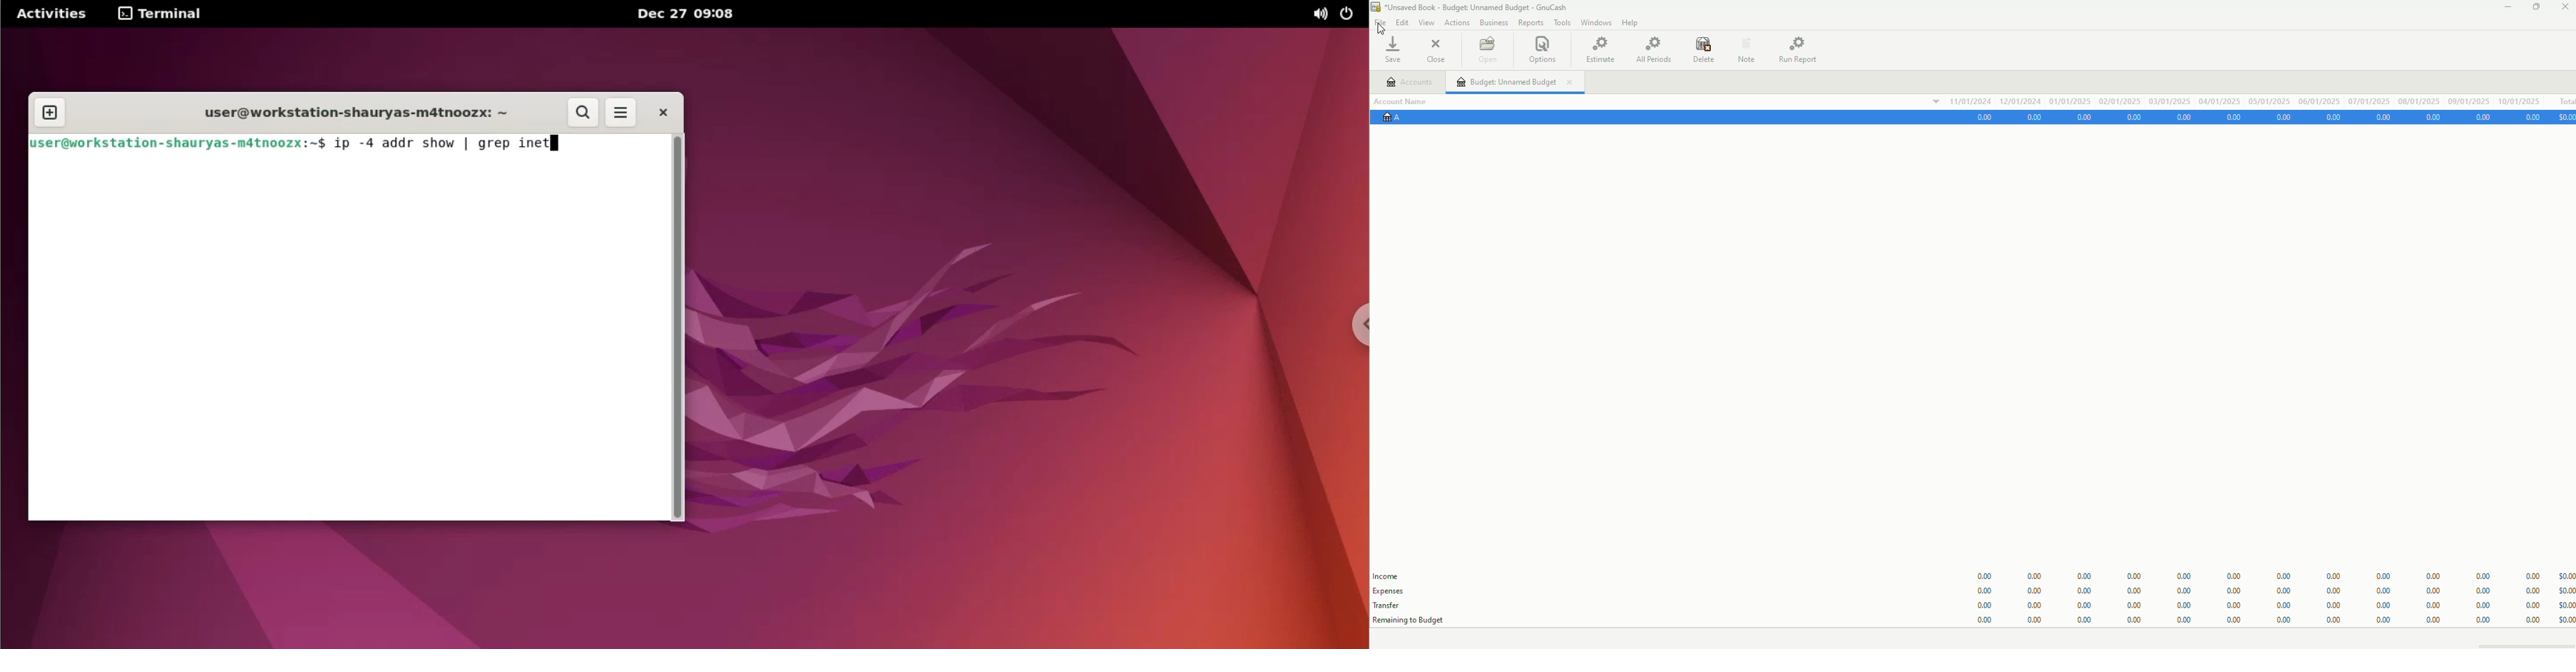  Describe the element at coordinates (1493, 21) in the screenshot. I see `Business` at that location.